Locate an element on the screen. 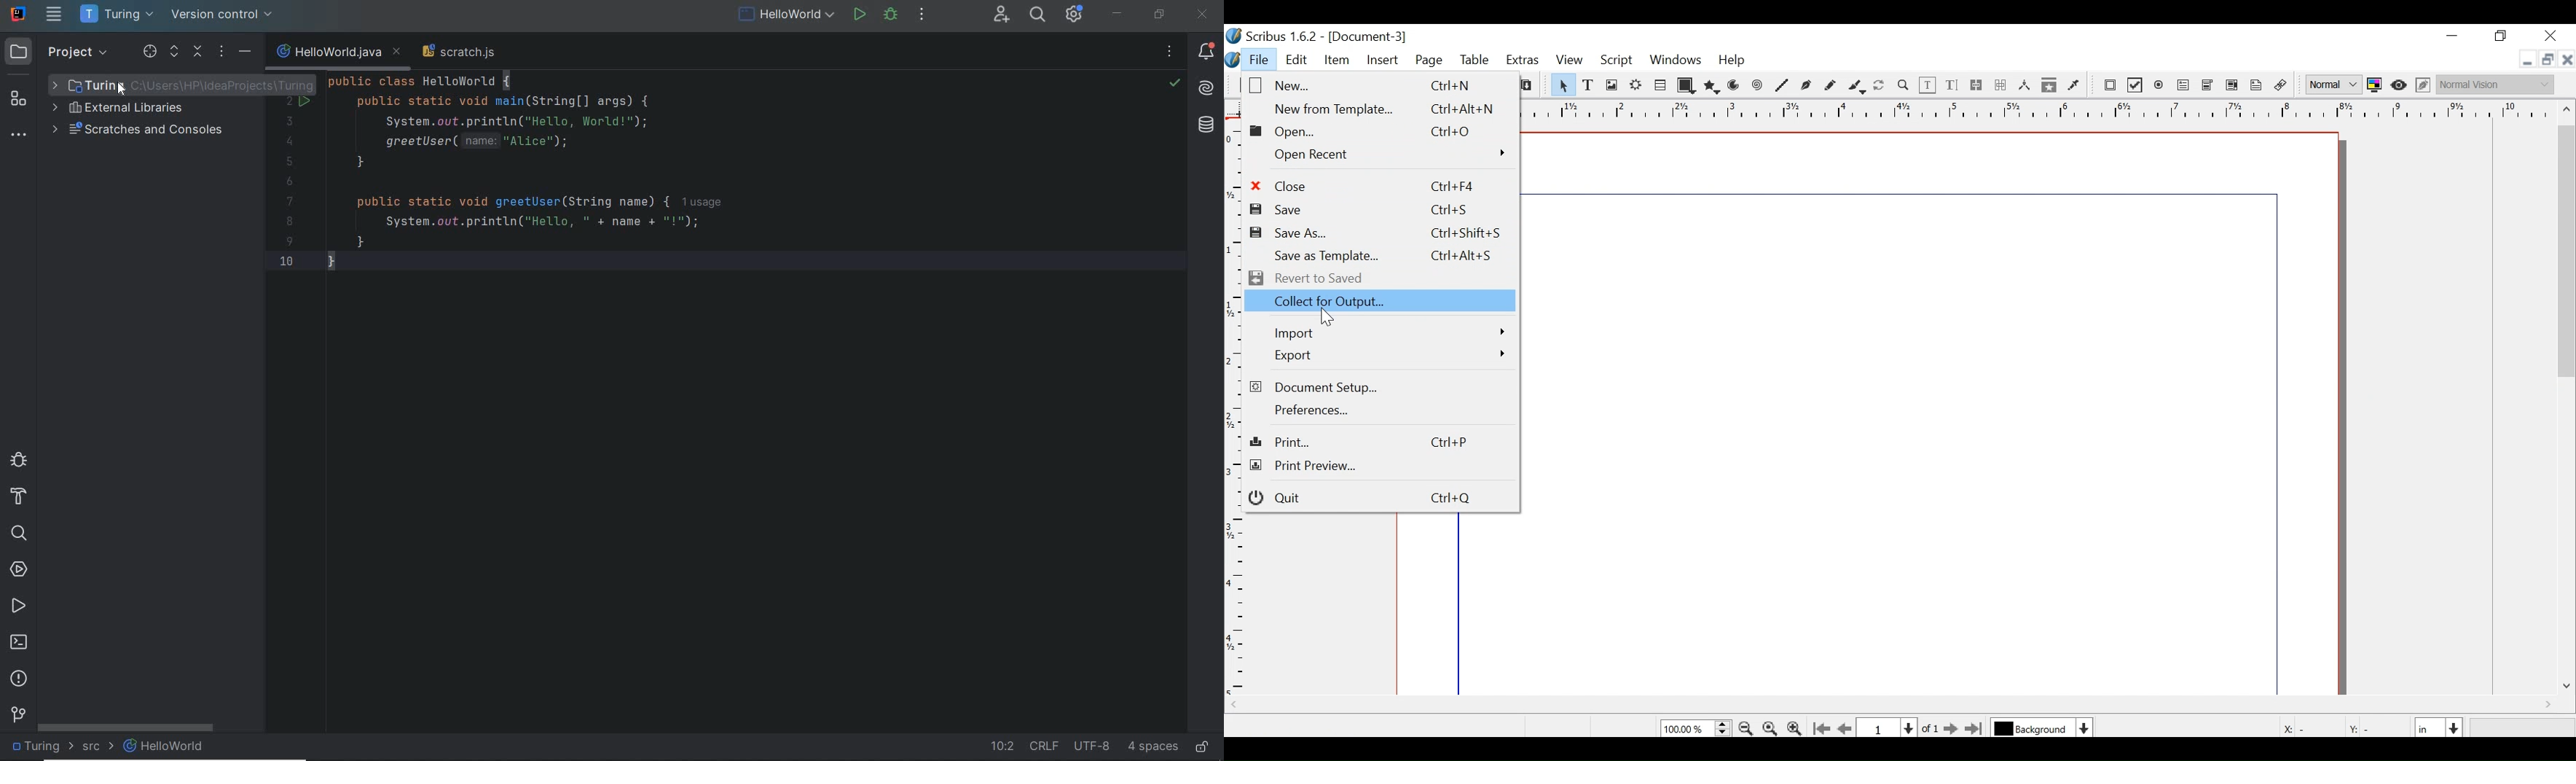 The image size is (2576, 784).  is located at coordinates (2084, 726).